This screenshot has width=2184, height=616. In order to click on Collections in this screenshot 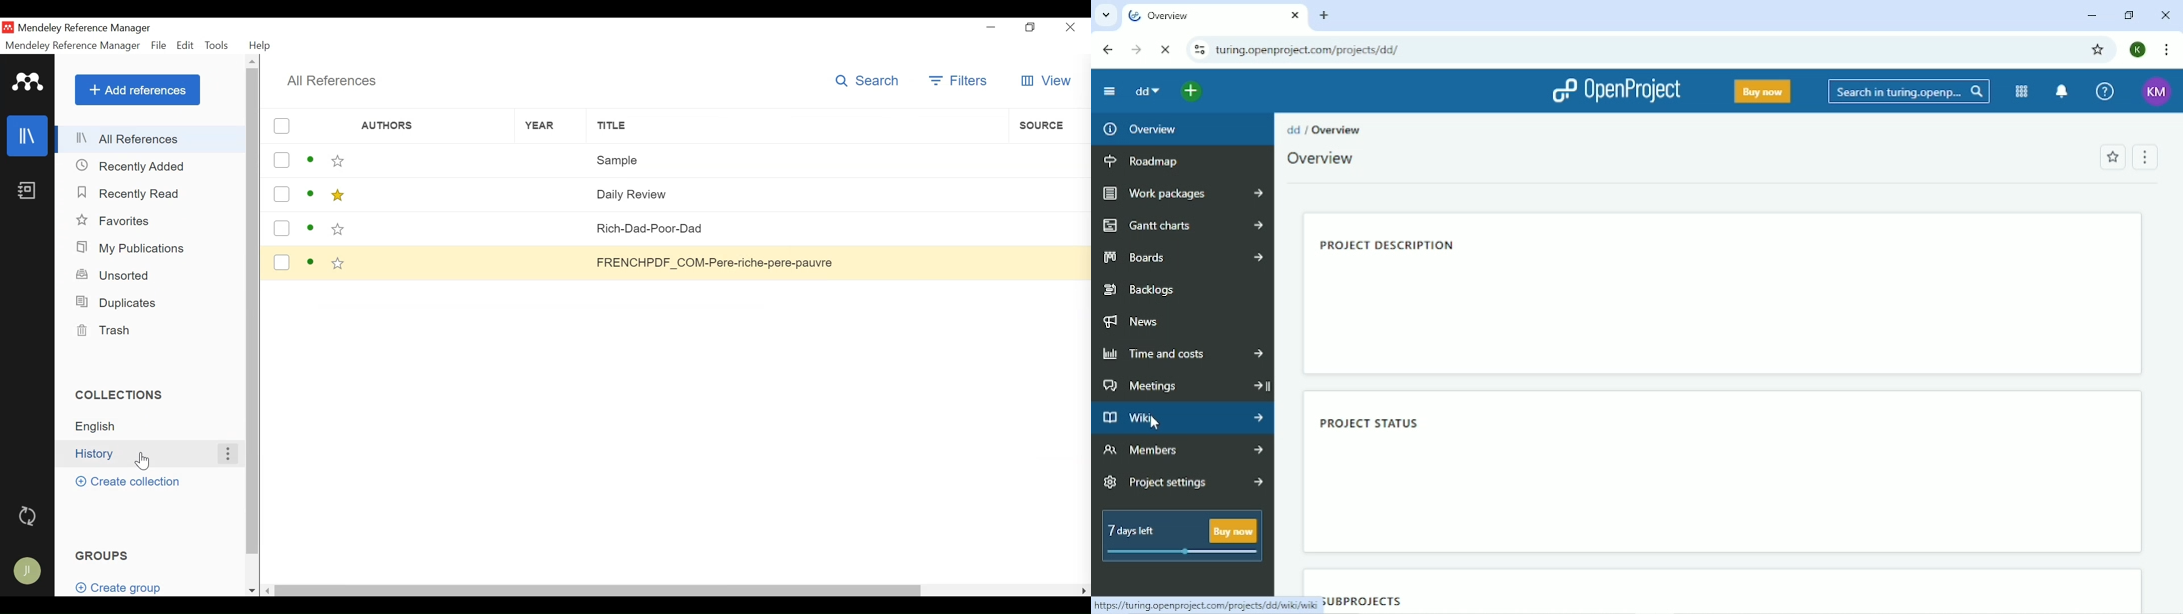, I will do `click(125, 395)`.